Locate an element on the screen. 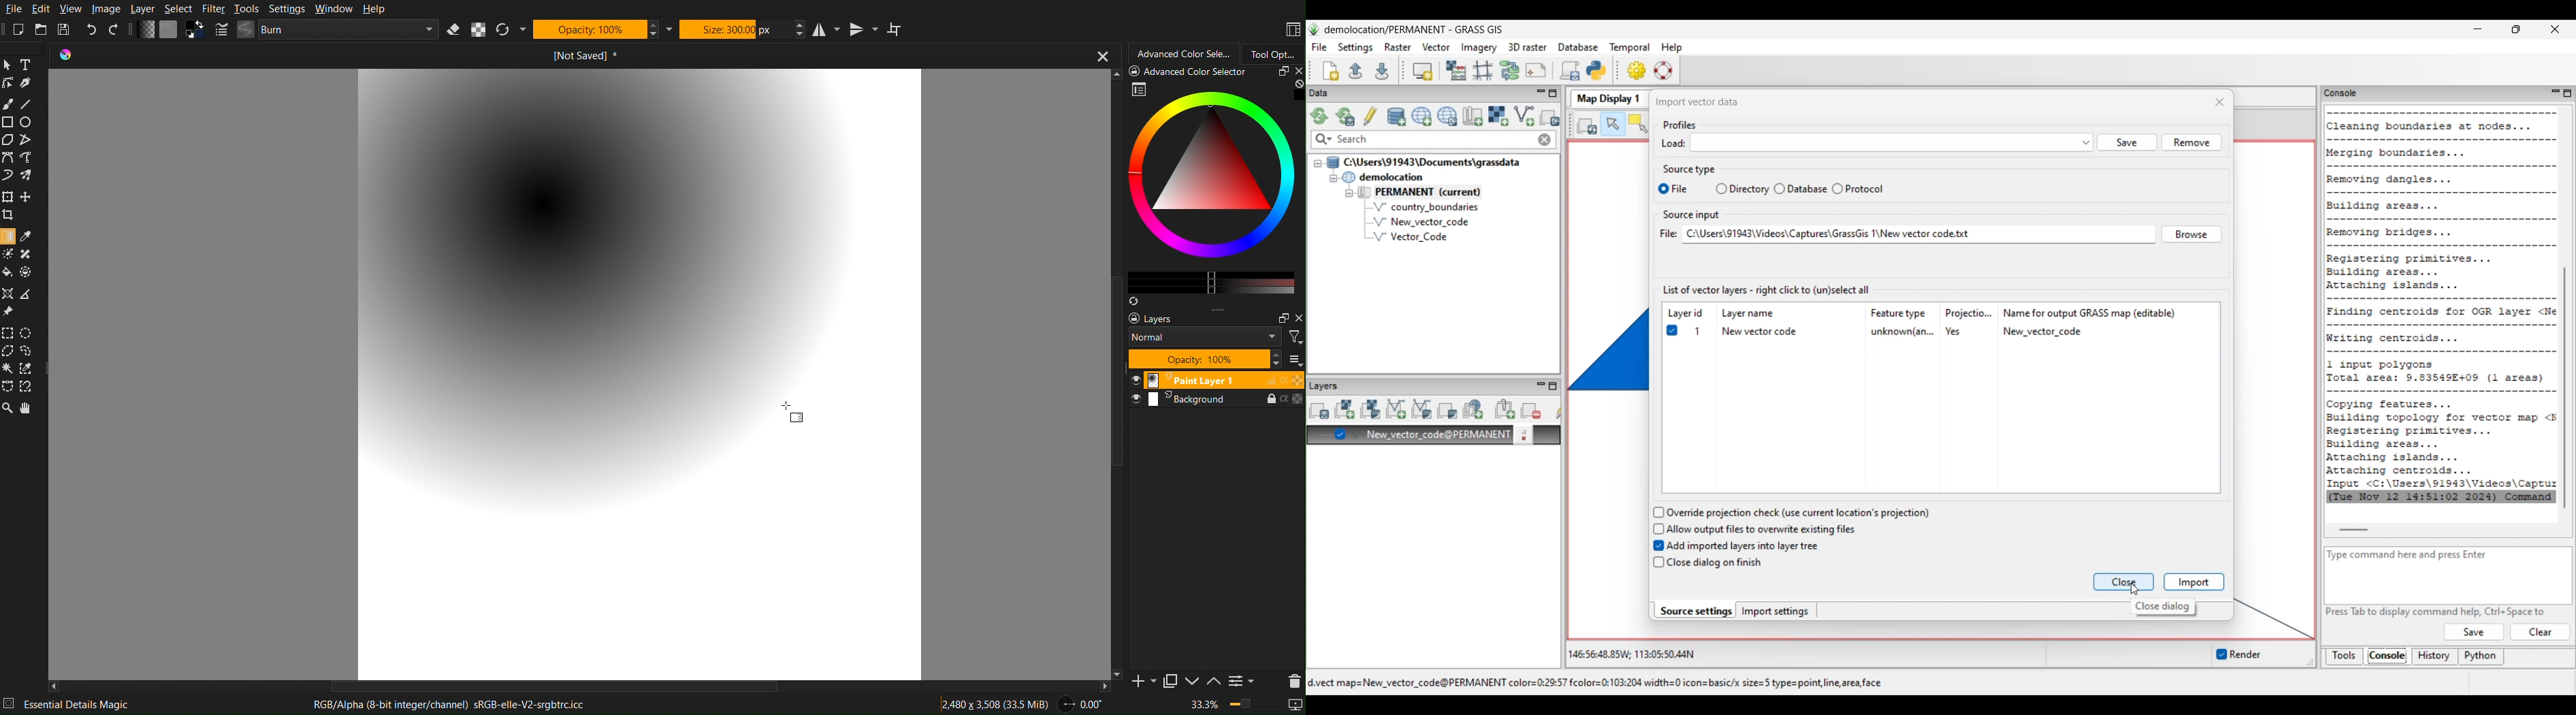 The image size is (2576, 728). Cursor is located at coordinates (786, 404).